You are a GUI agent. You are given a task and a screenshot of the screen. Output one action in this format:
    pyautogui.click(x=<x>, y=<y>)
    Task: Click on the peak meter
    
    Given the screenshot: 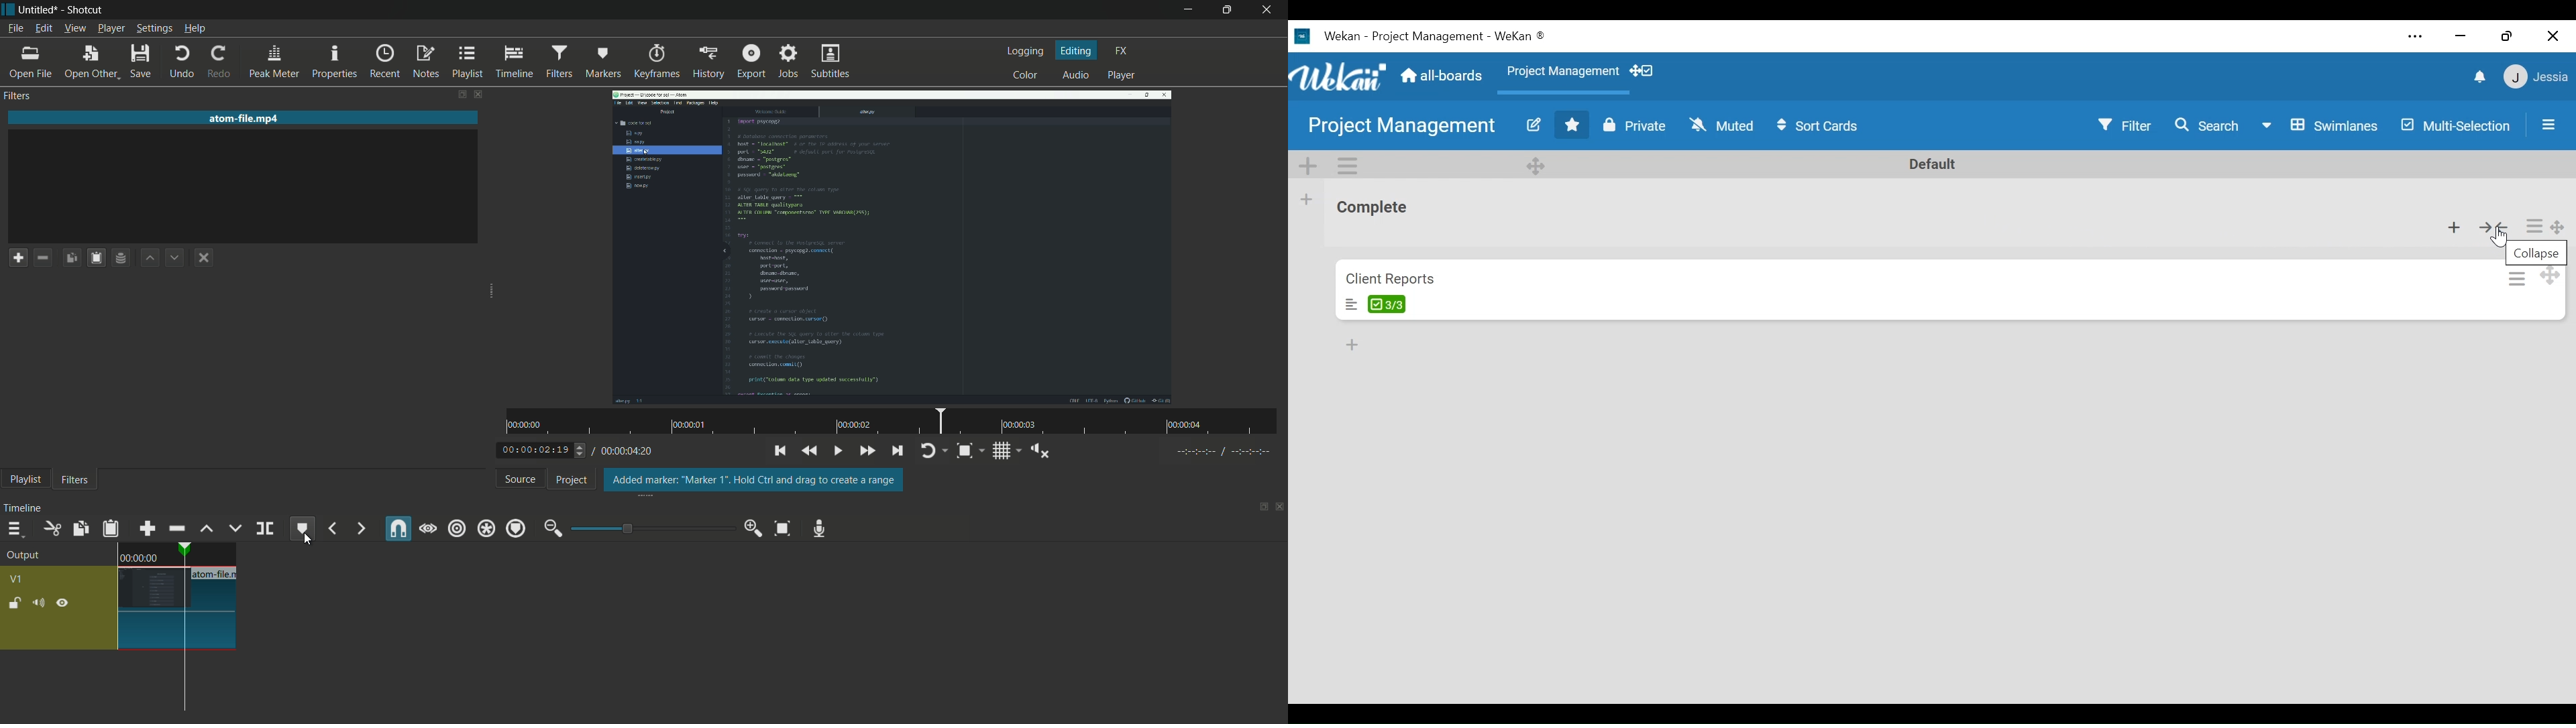 What is the action you would take?
    pyautogui.click(x=273, y=62)
    